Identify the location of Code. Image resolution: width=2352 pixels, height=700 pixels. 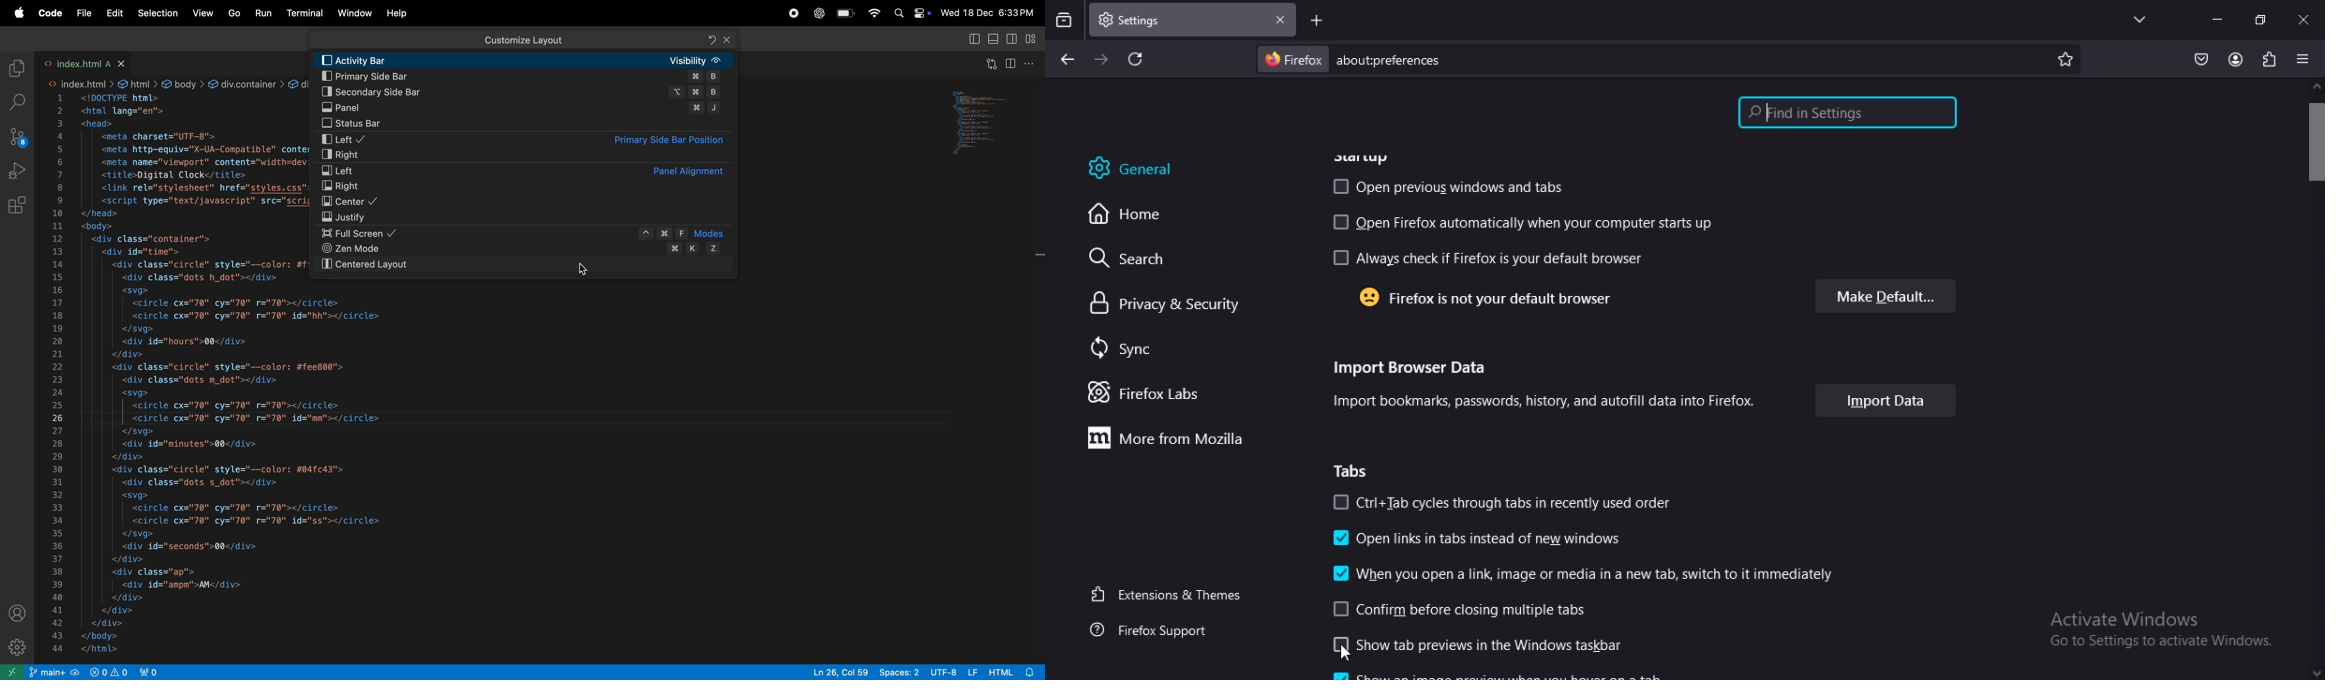
(46, 13).